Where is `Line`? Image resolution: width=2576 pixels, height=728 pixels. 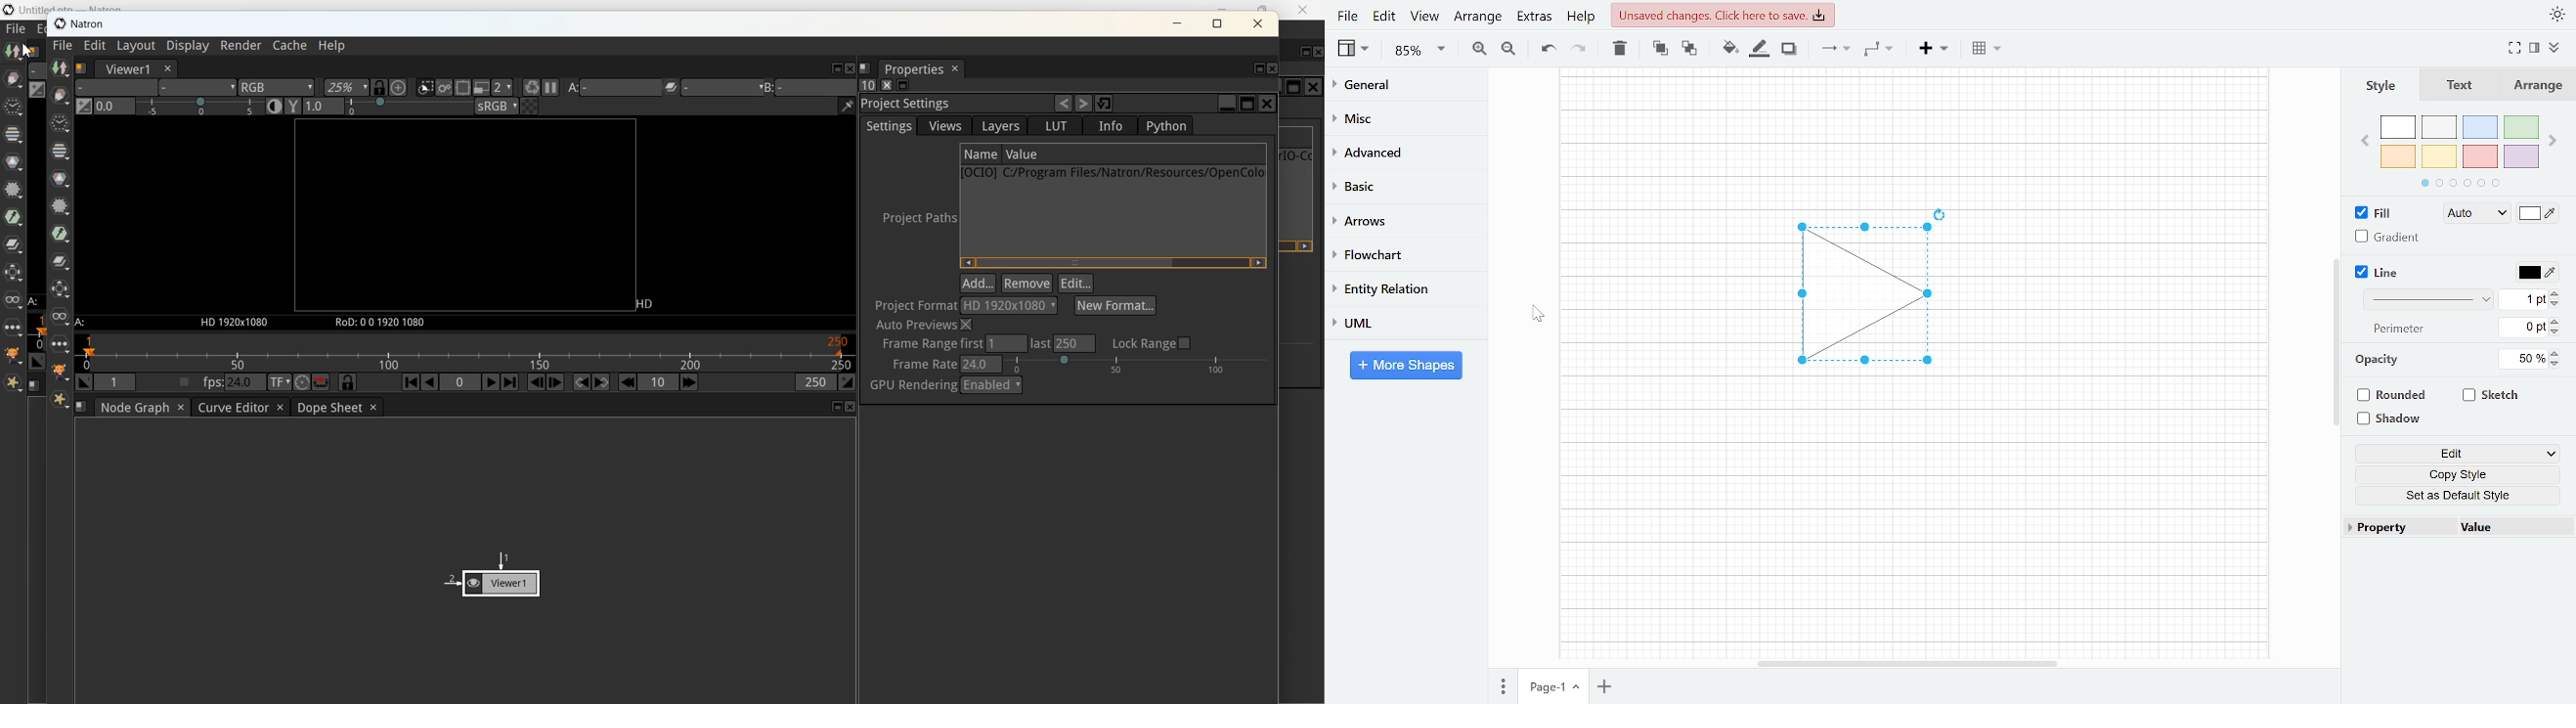 Line is located at coordinates (2379, 273).